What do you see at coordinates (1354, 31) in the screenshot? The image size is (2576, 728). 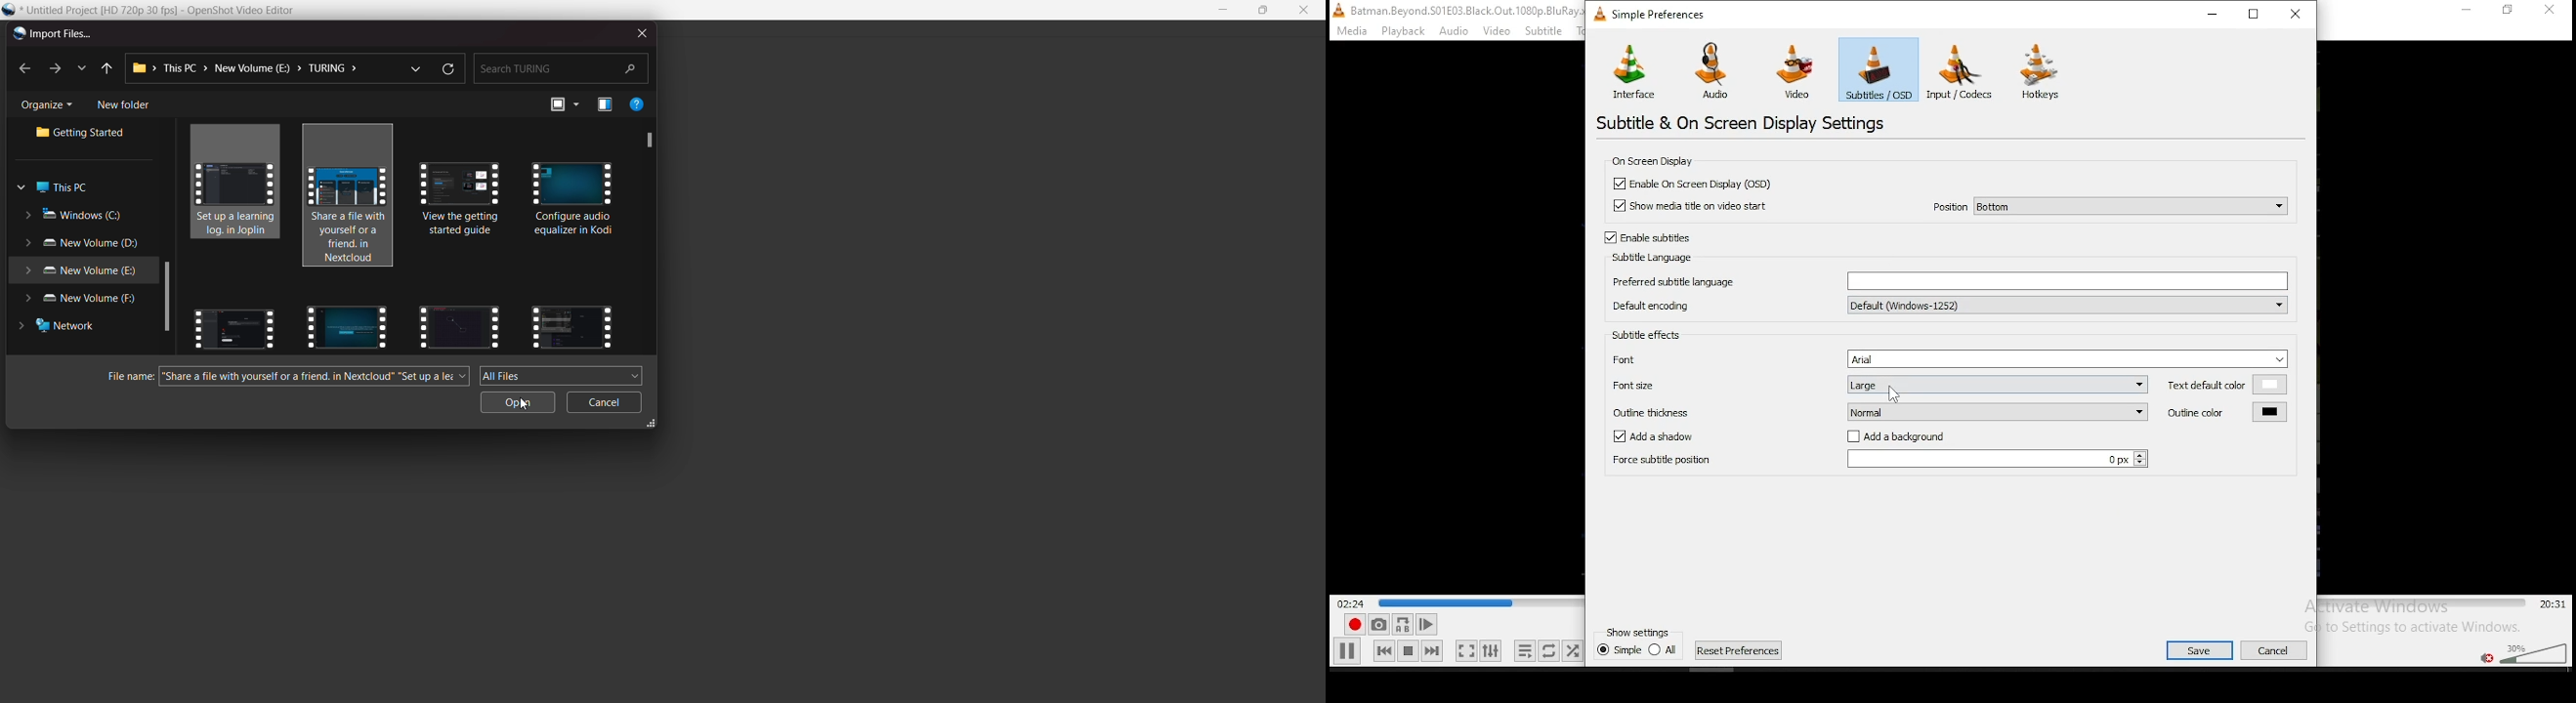 I see `media` at bounding box center [1354, 31].